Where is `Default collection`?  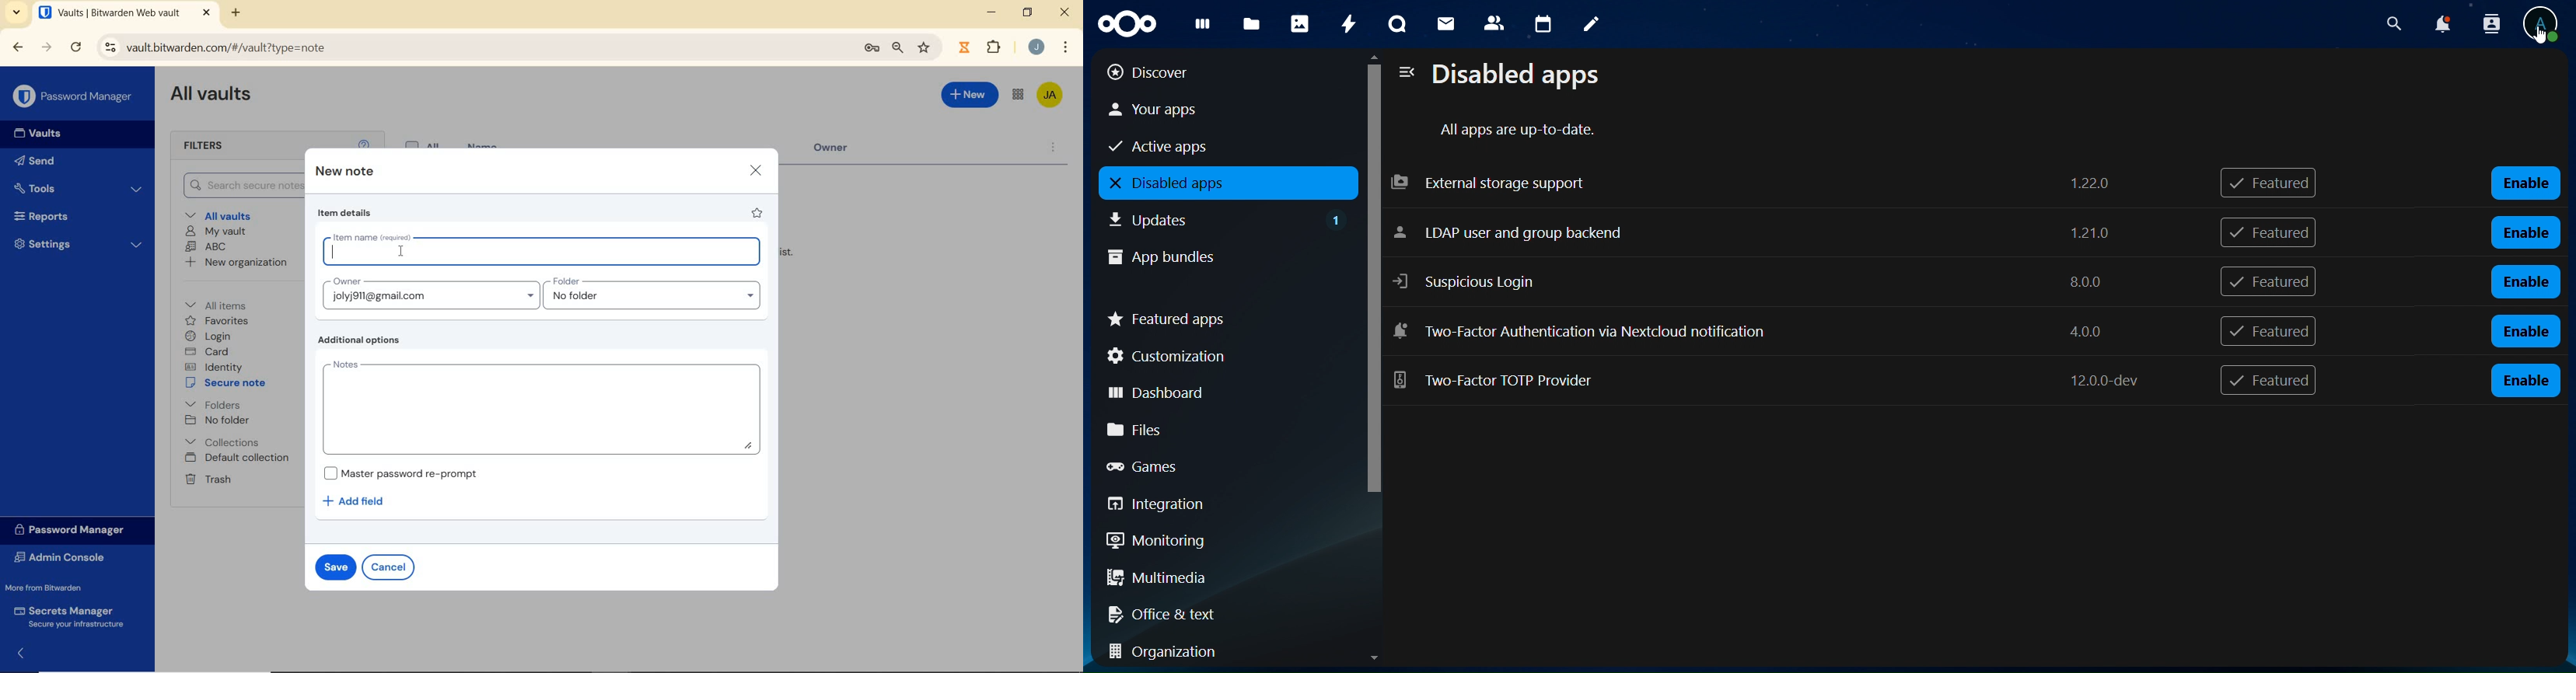
Default collection is located at coordinates (239, 458).